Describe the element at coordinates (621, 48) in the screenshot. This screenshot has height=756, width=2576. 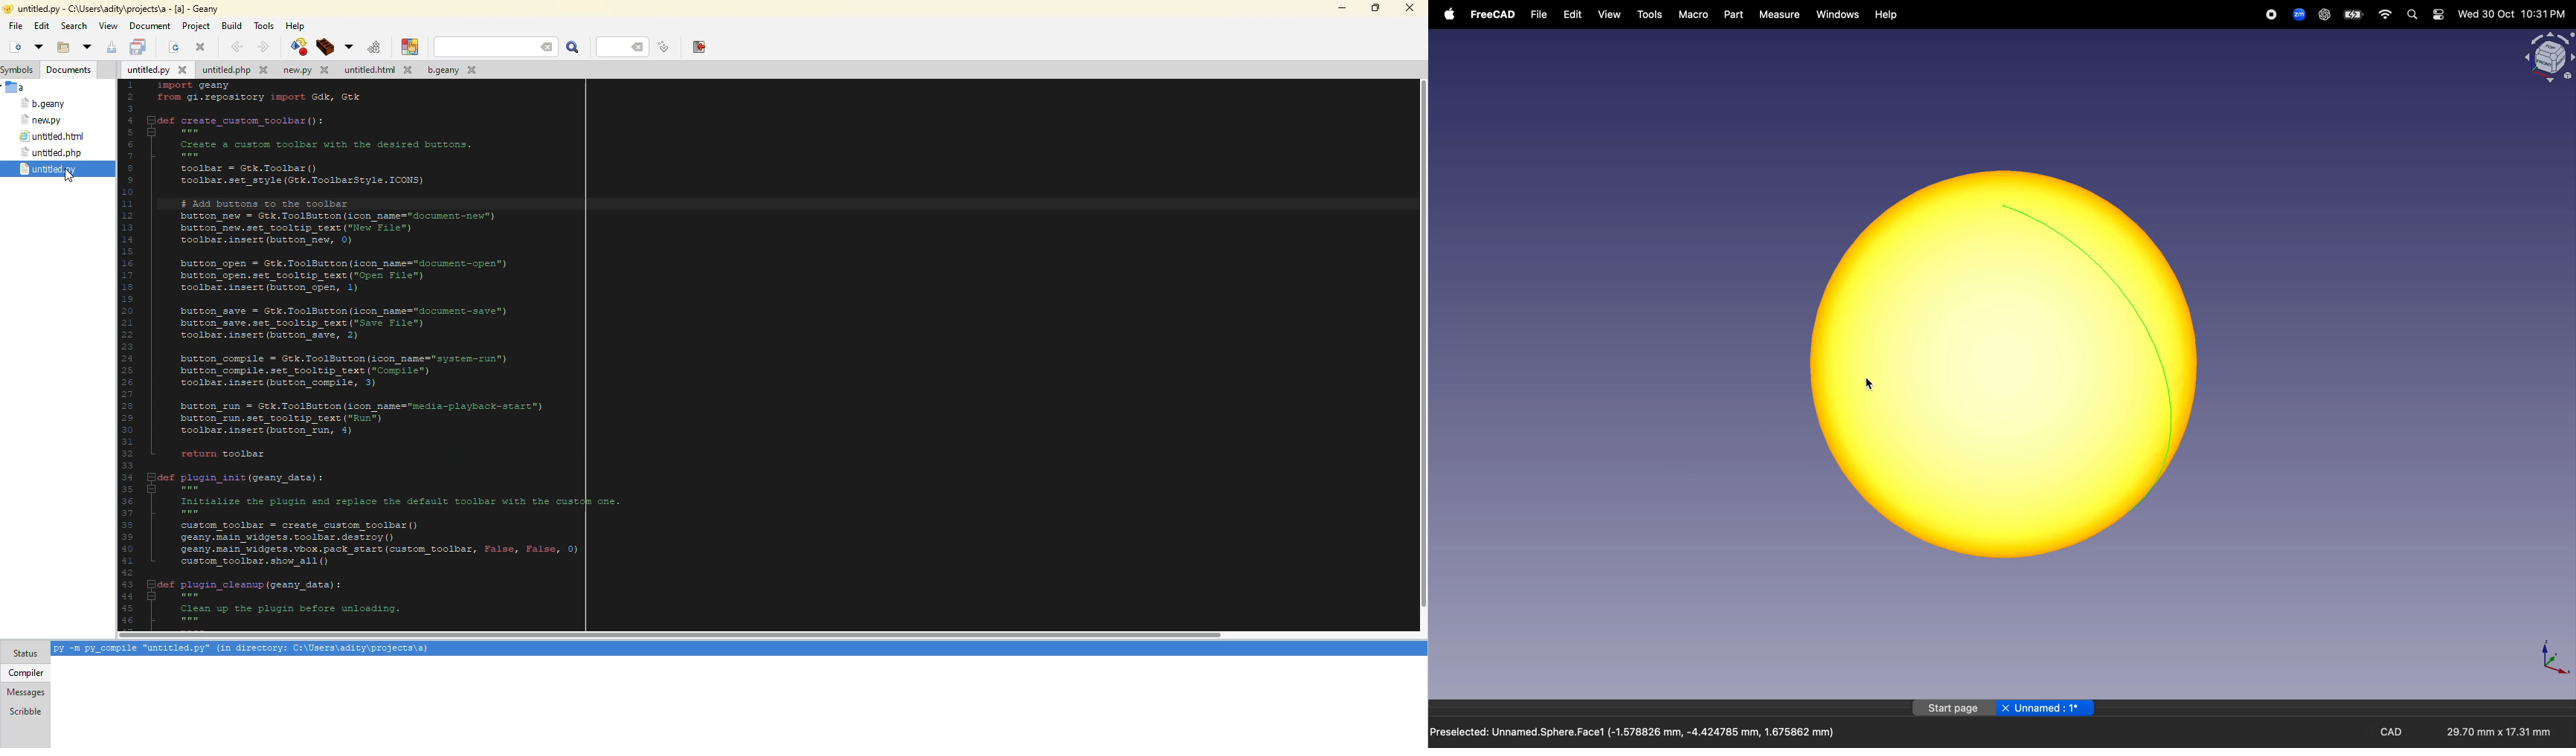
I see `line` at that location.